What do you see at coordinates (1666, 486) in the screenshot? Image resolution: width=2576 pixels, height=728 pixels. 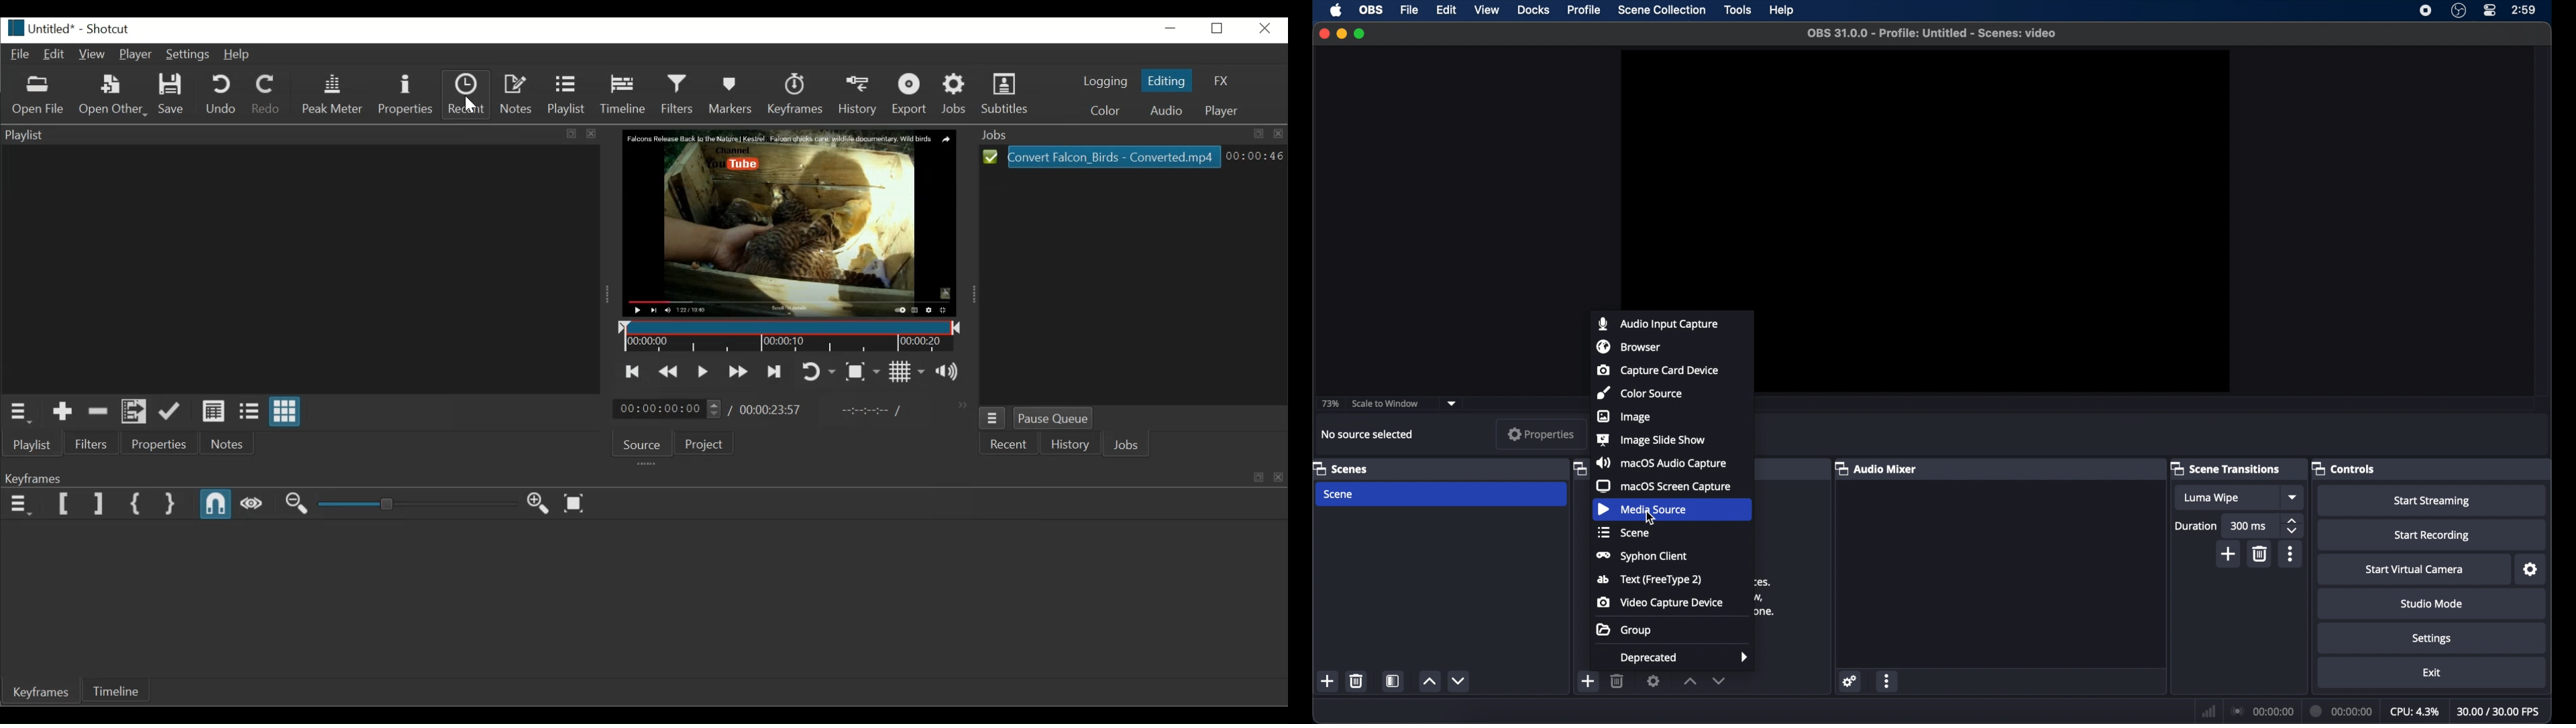 I see `macOS screen capture` at bounding box center [1666, 486].